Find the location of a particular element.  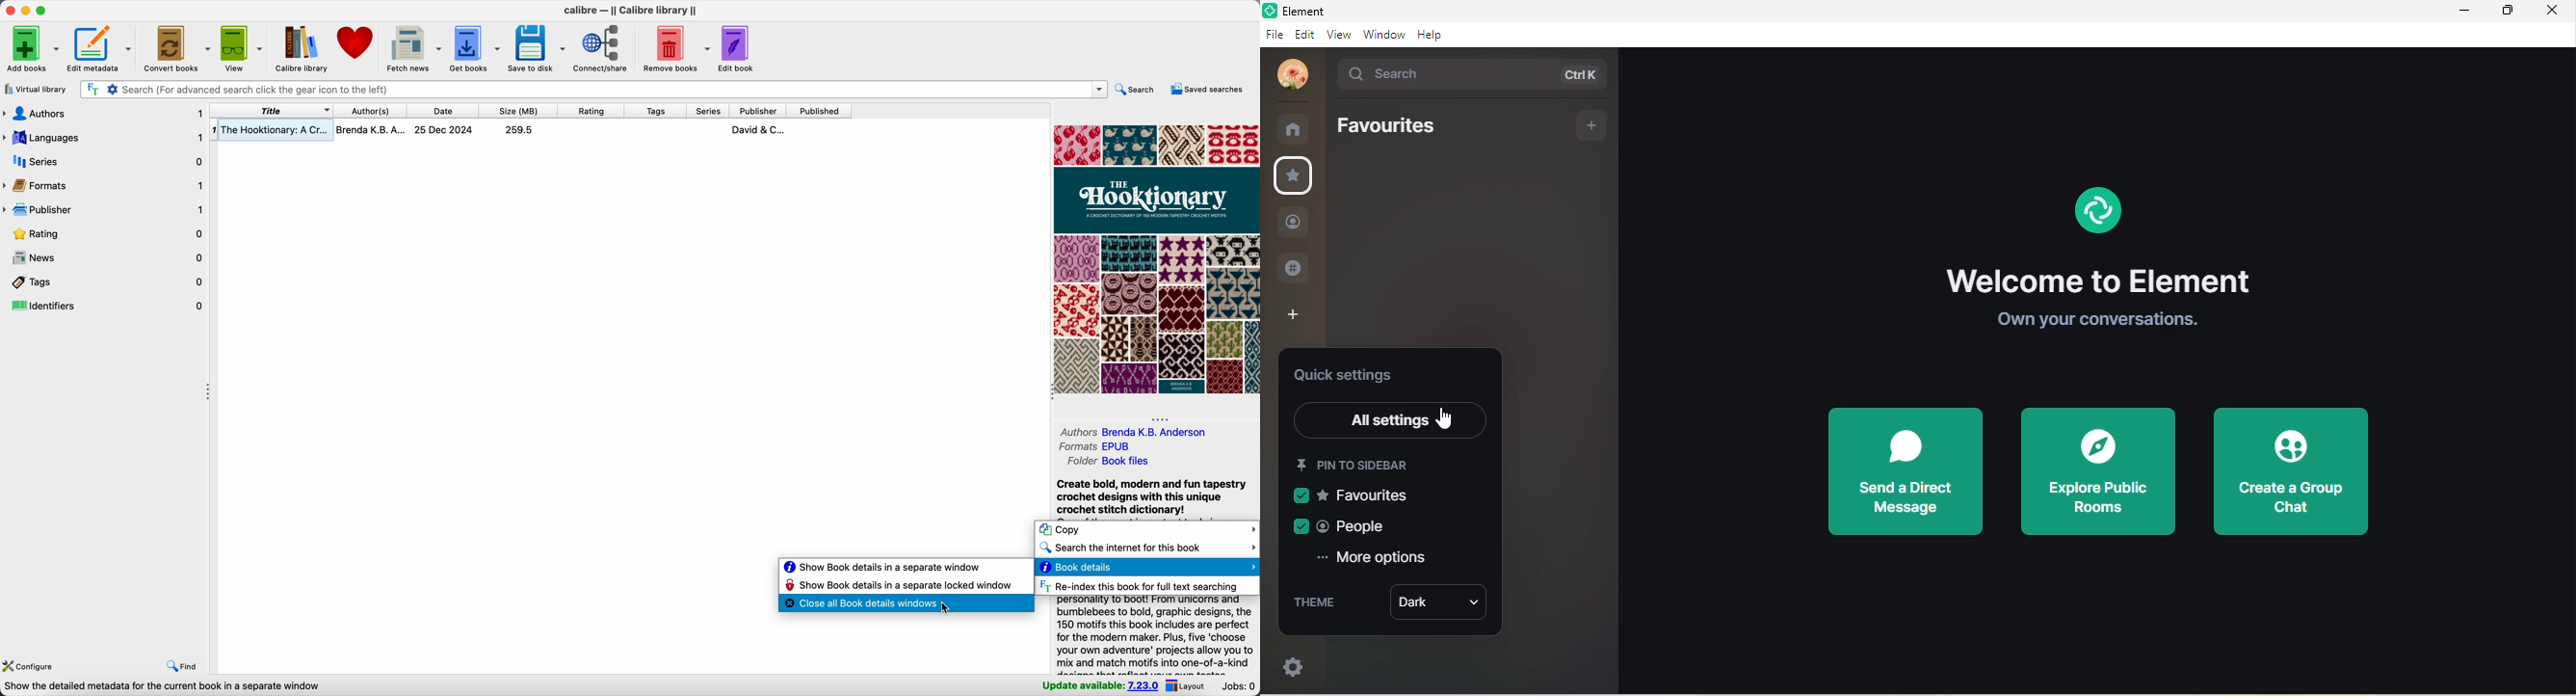

published is located at coordinates (819, 110).